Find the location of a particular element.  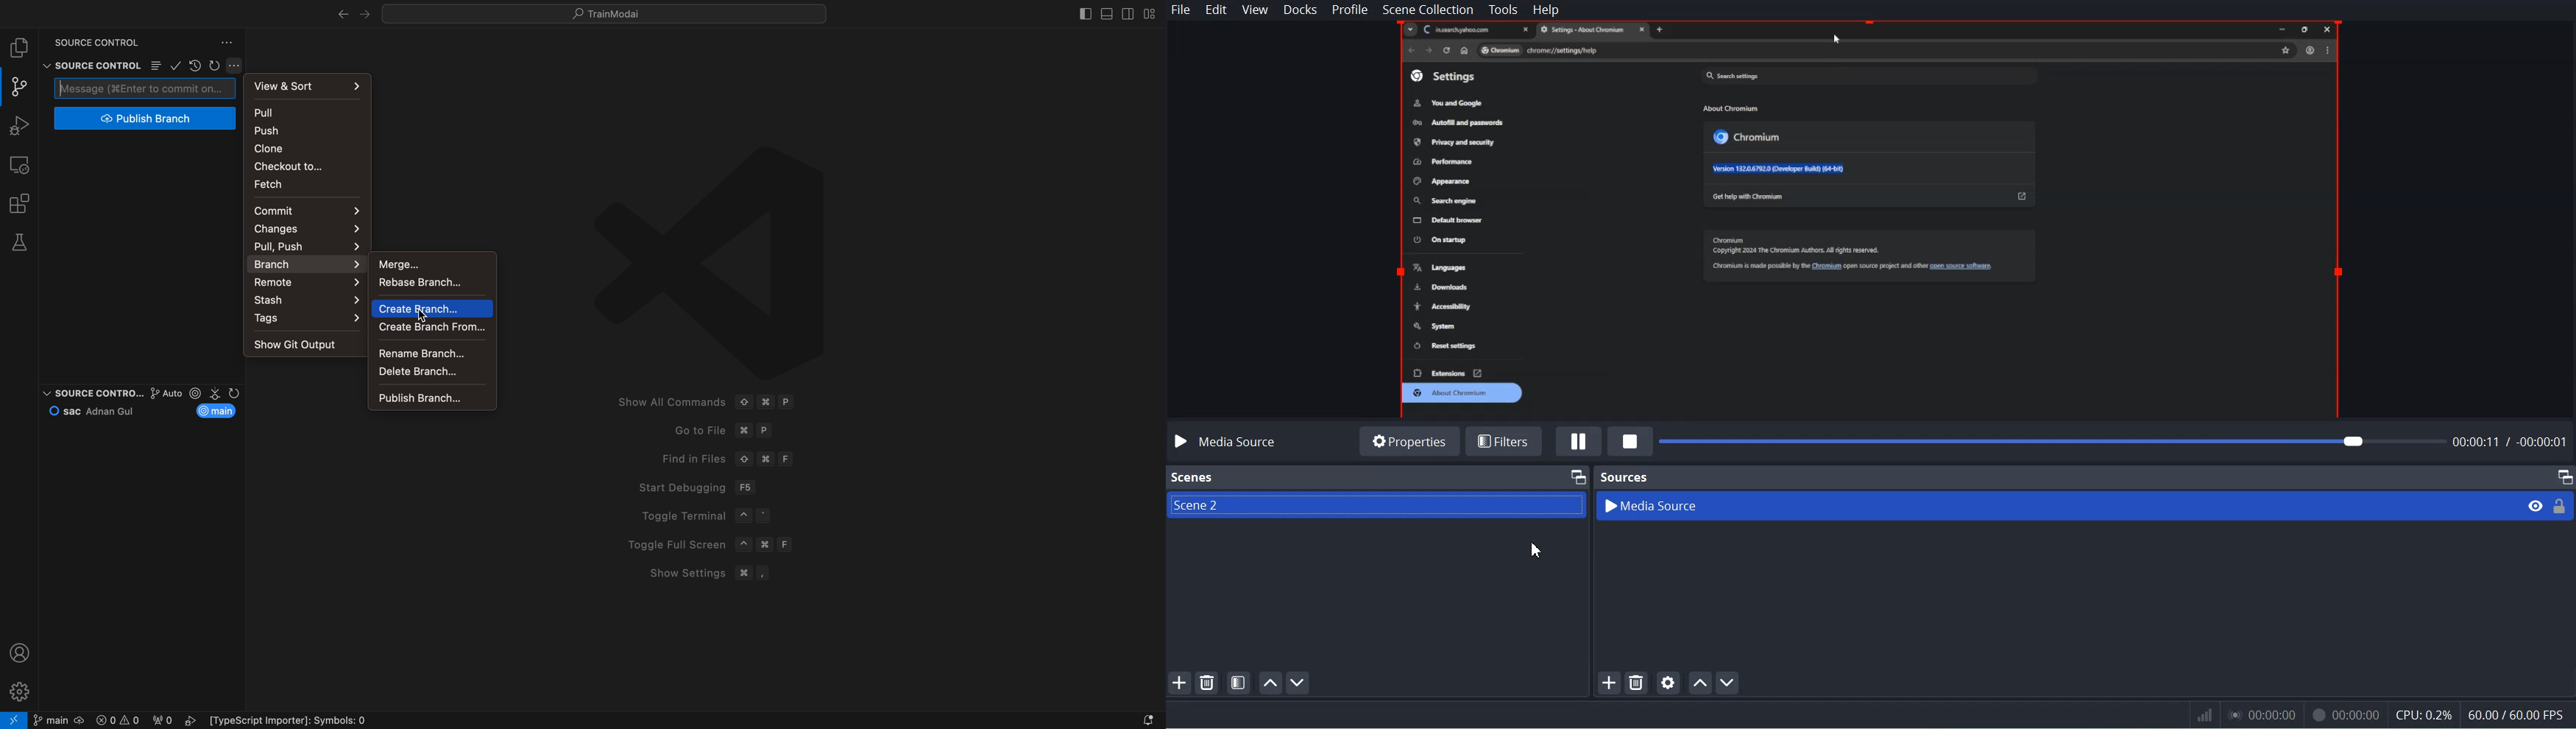

Add SCENE is located at coordinates (1179, 682).